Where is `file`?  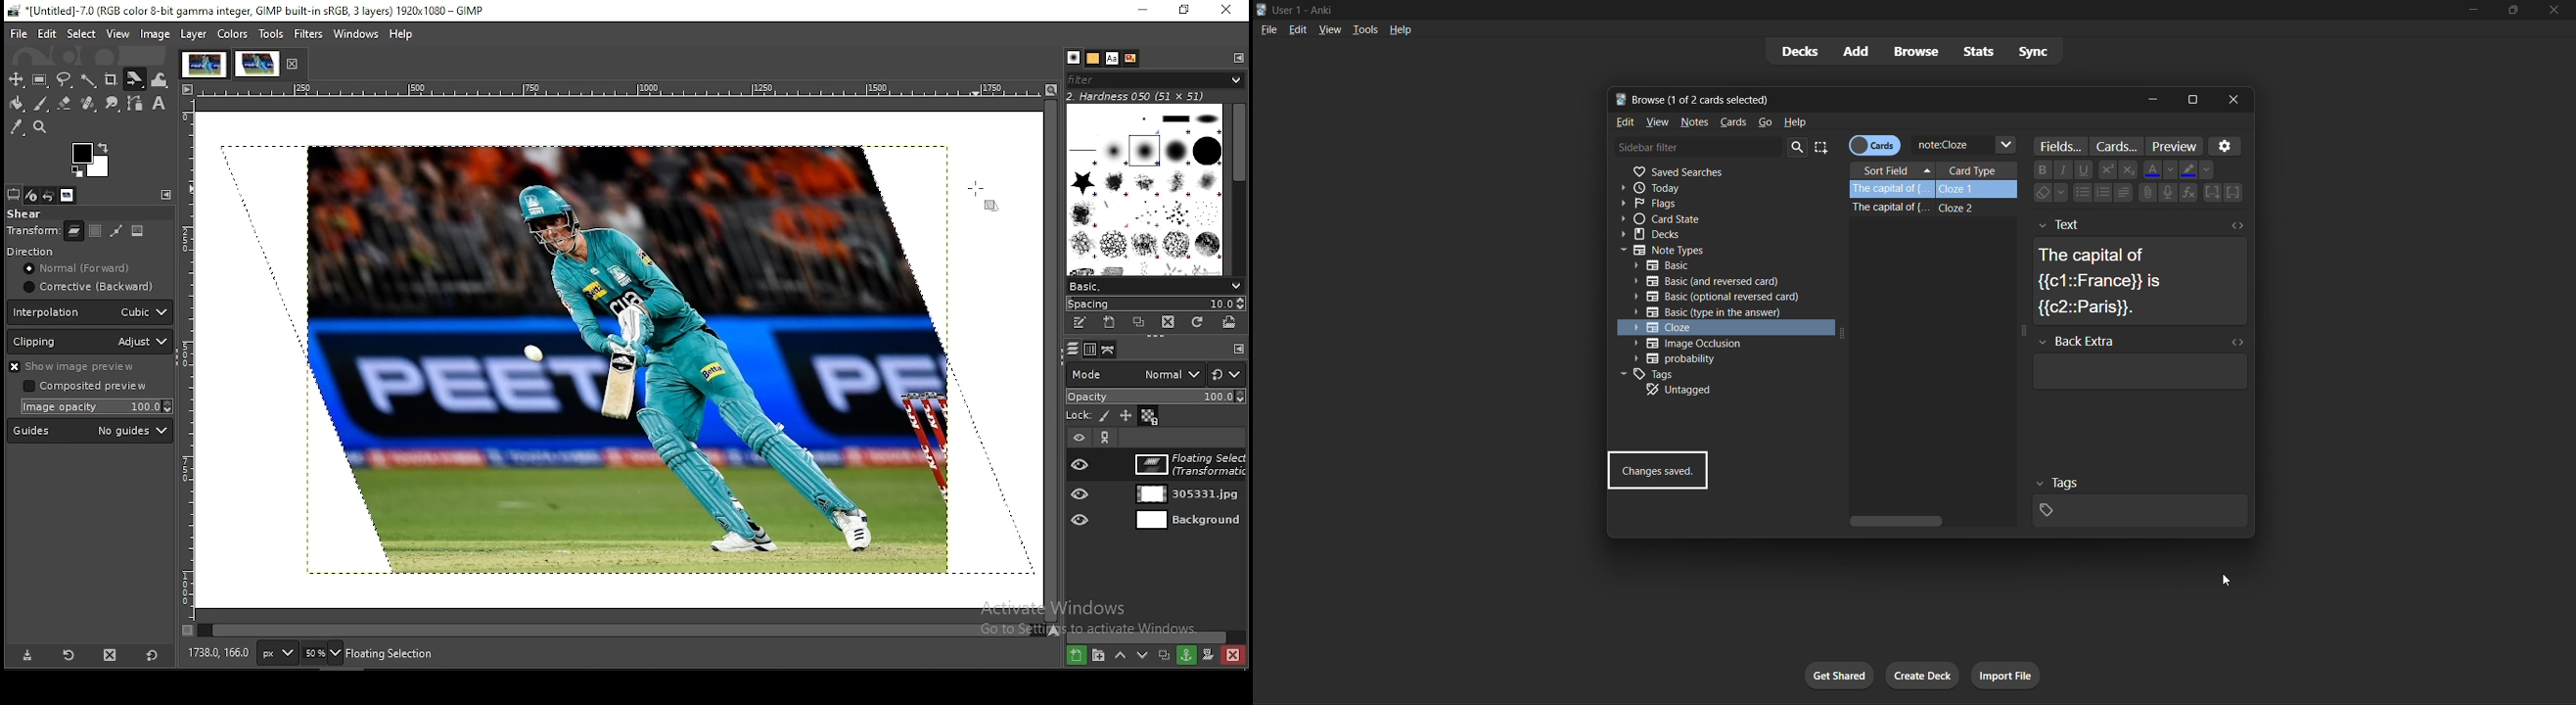
file is located at coordinates (1269, 29).